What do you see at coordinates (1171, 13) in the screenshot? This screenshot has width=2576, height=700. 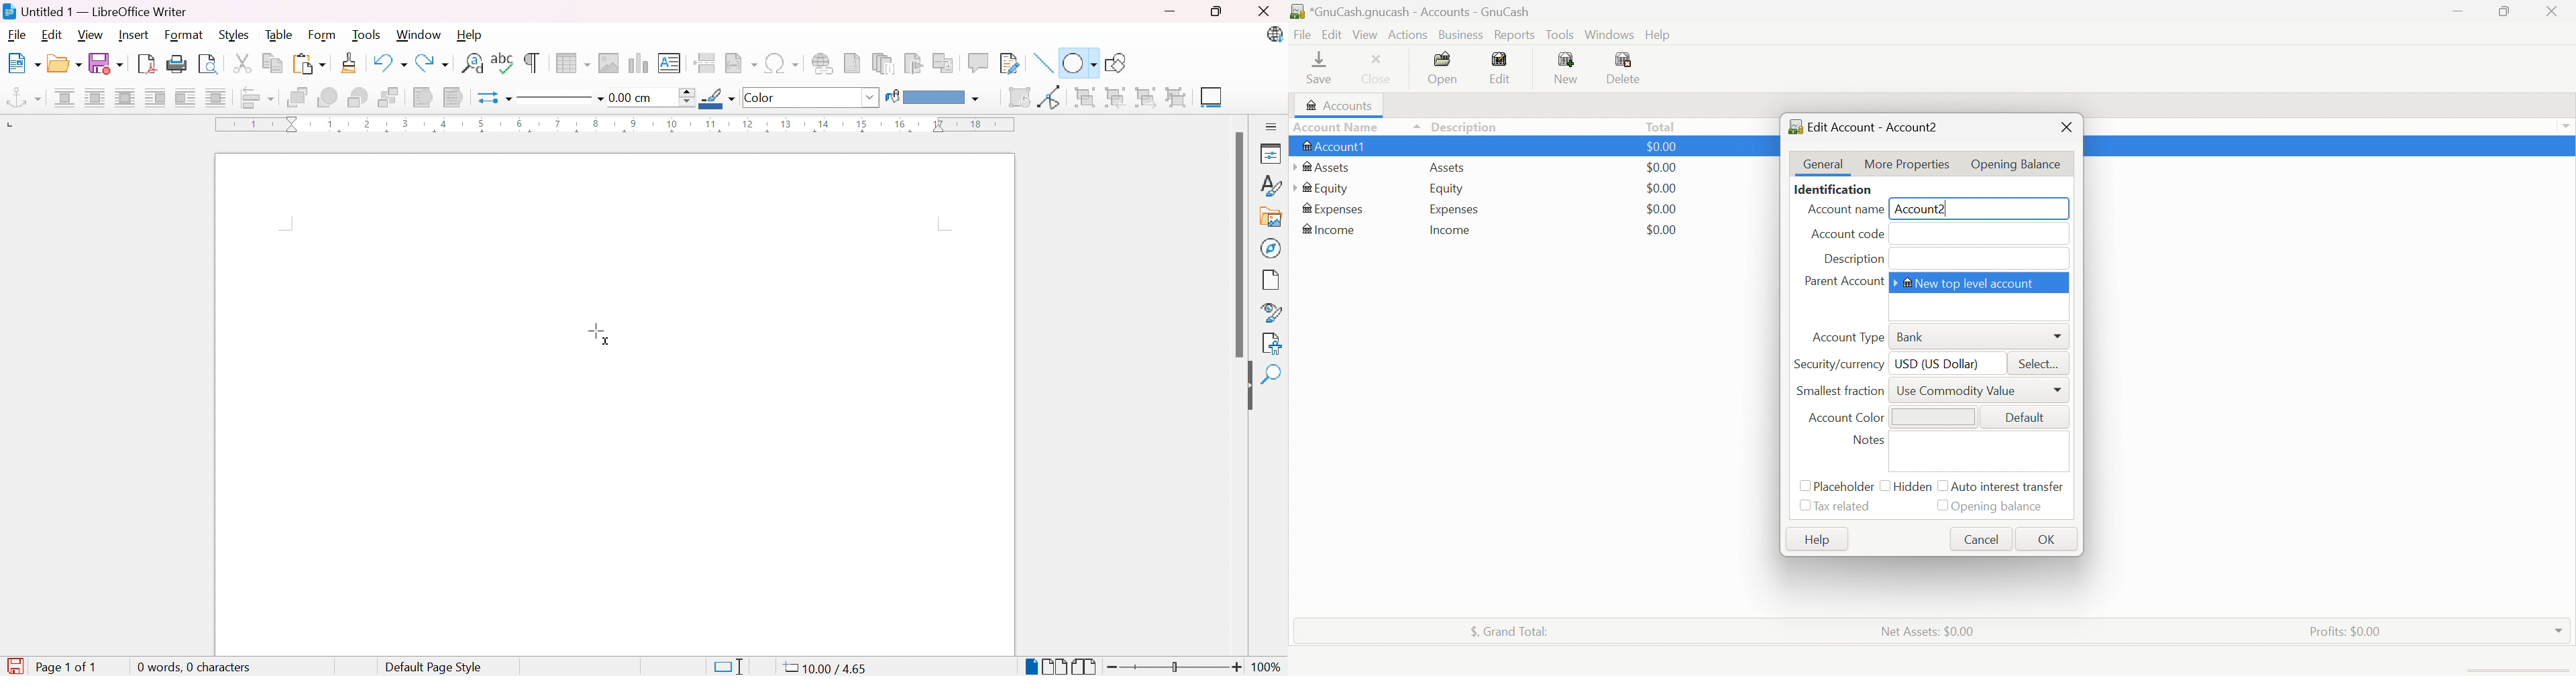 I see `Minimize` at bounding box center [1171, 13].